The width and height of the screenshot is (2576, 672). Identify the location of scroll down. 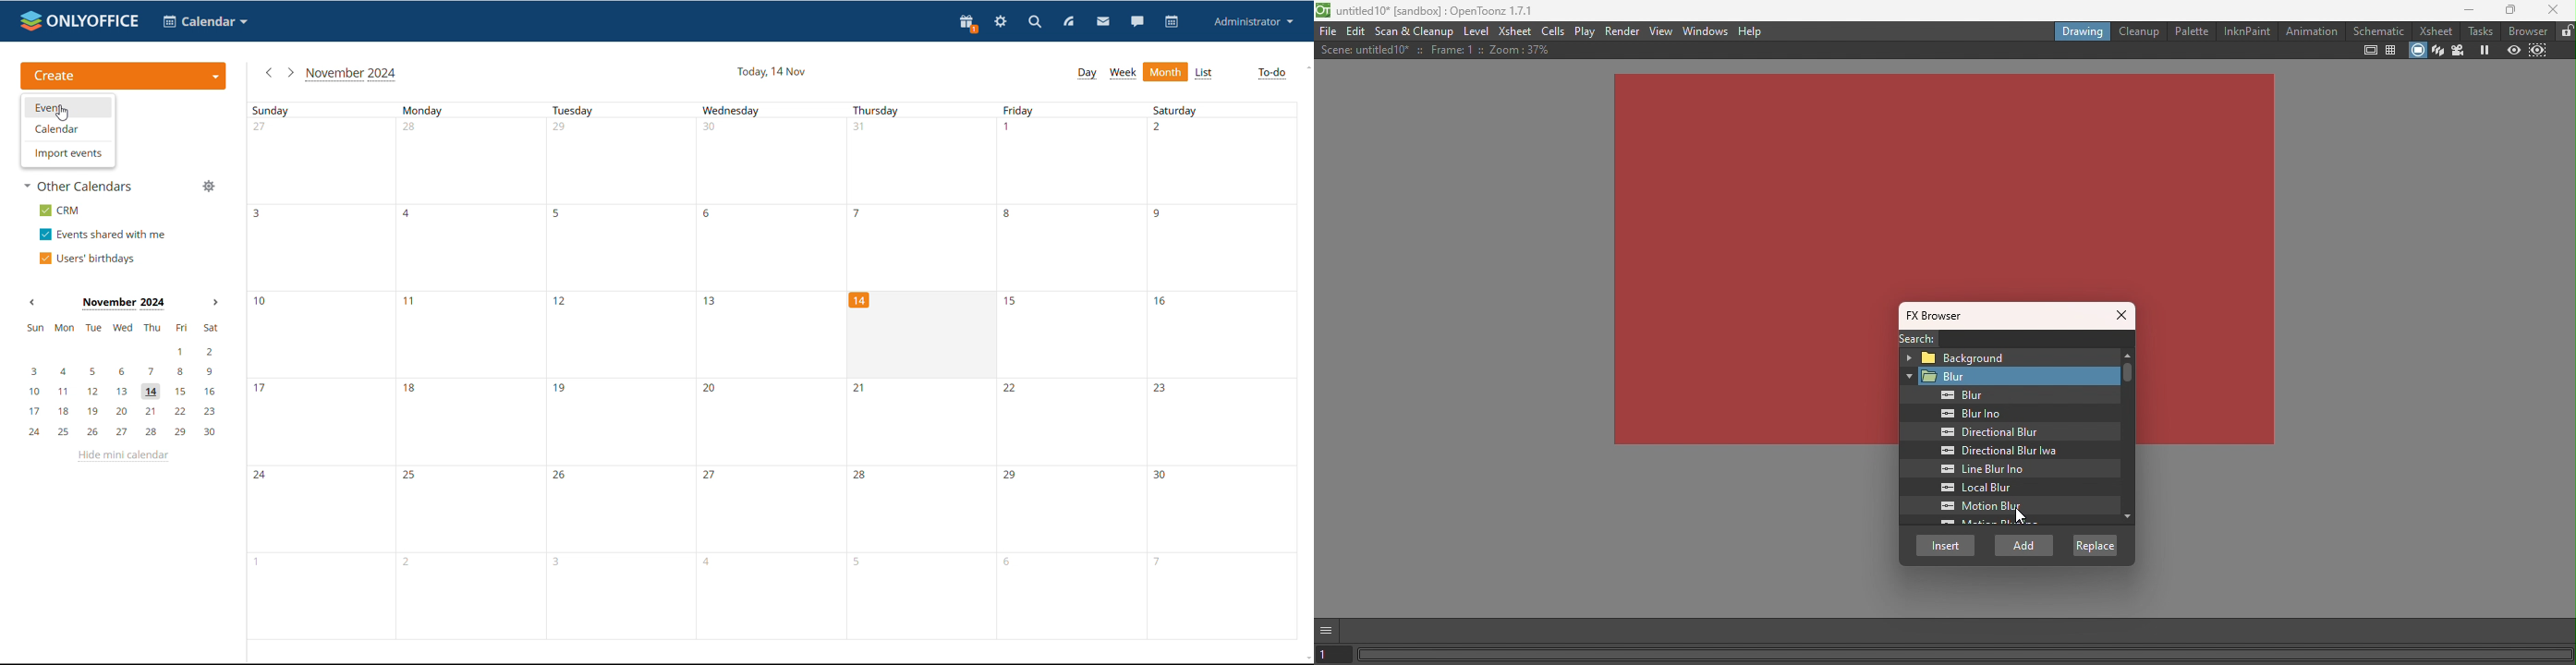
(1306, 657).